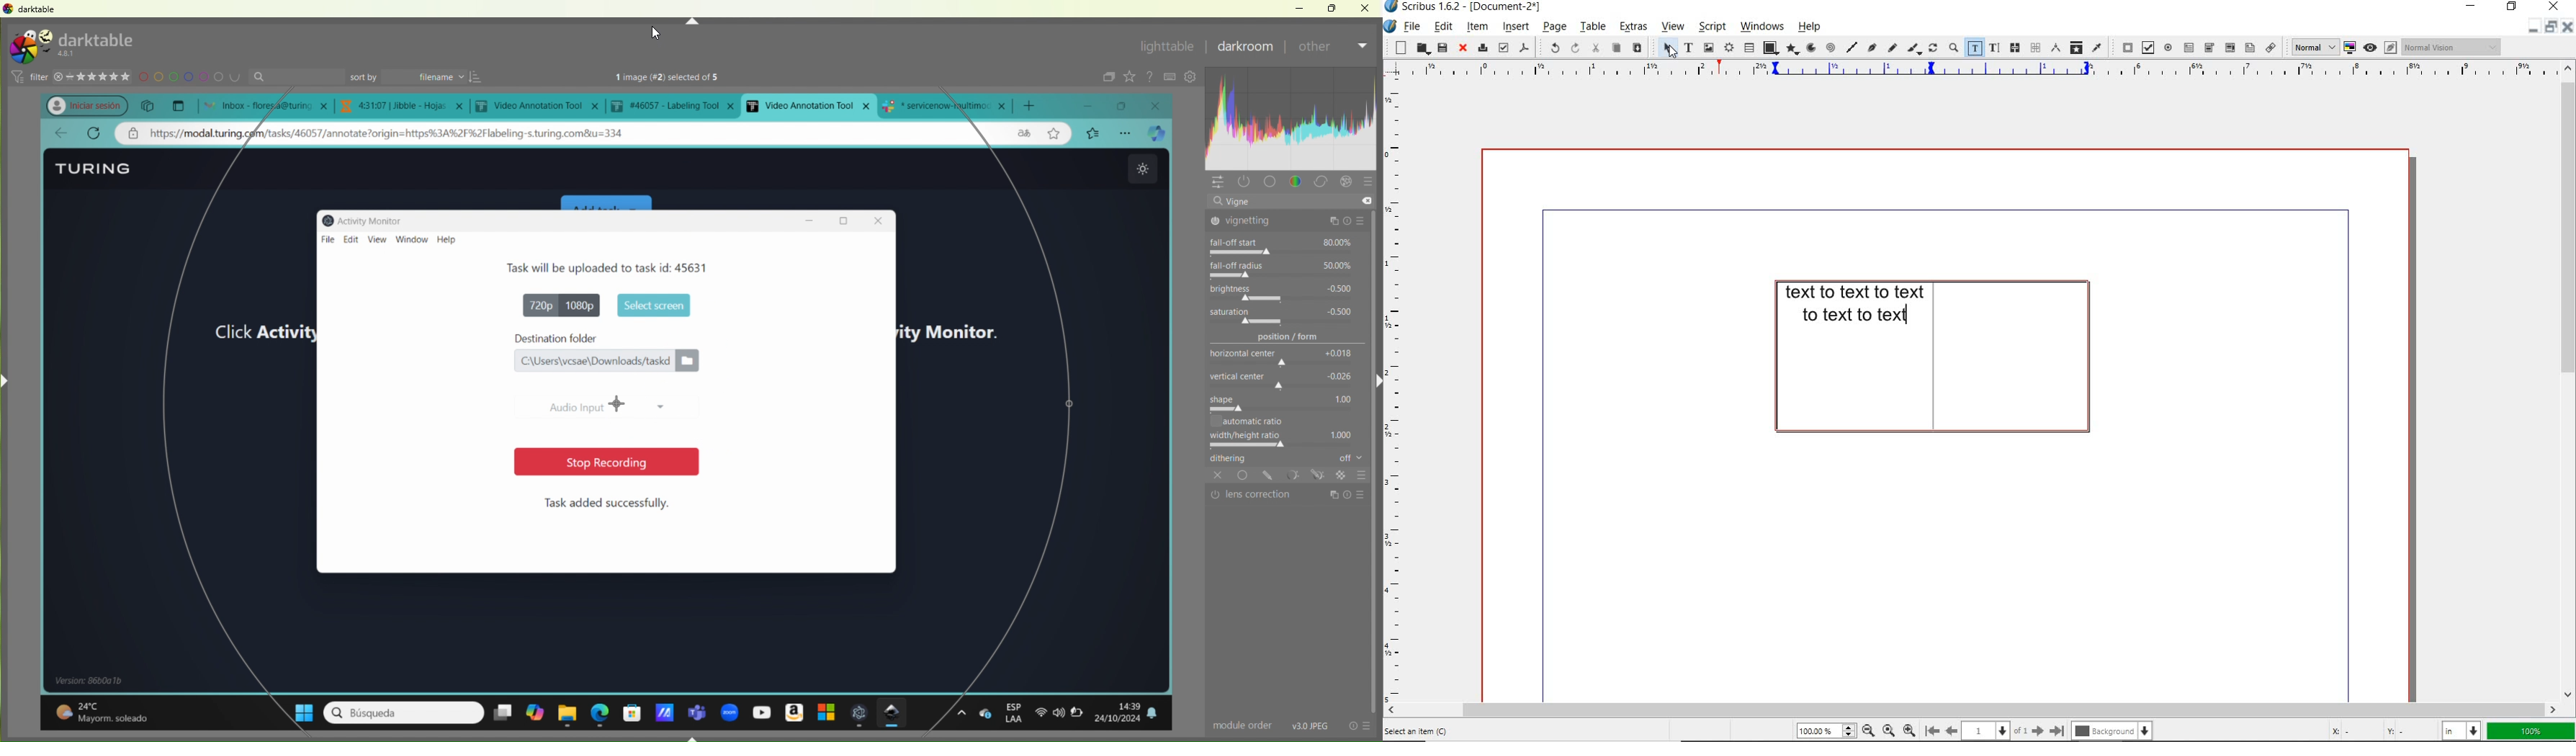  Describe the element at coordinates (1284, 378) in the screenshot. I see `vertical center` at that location.